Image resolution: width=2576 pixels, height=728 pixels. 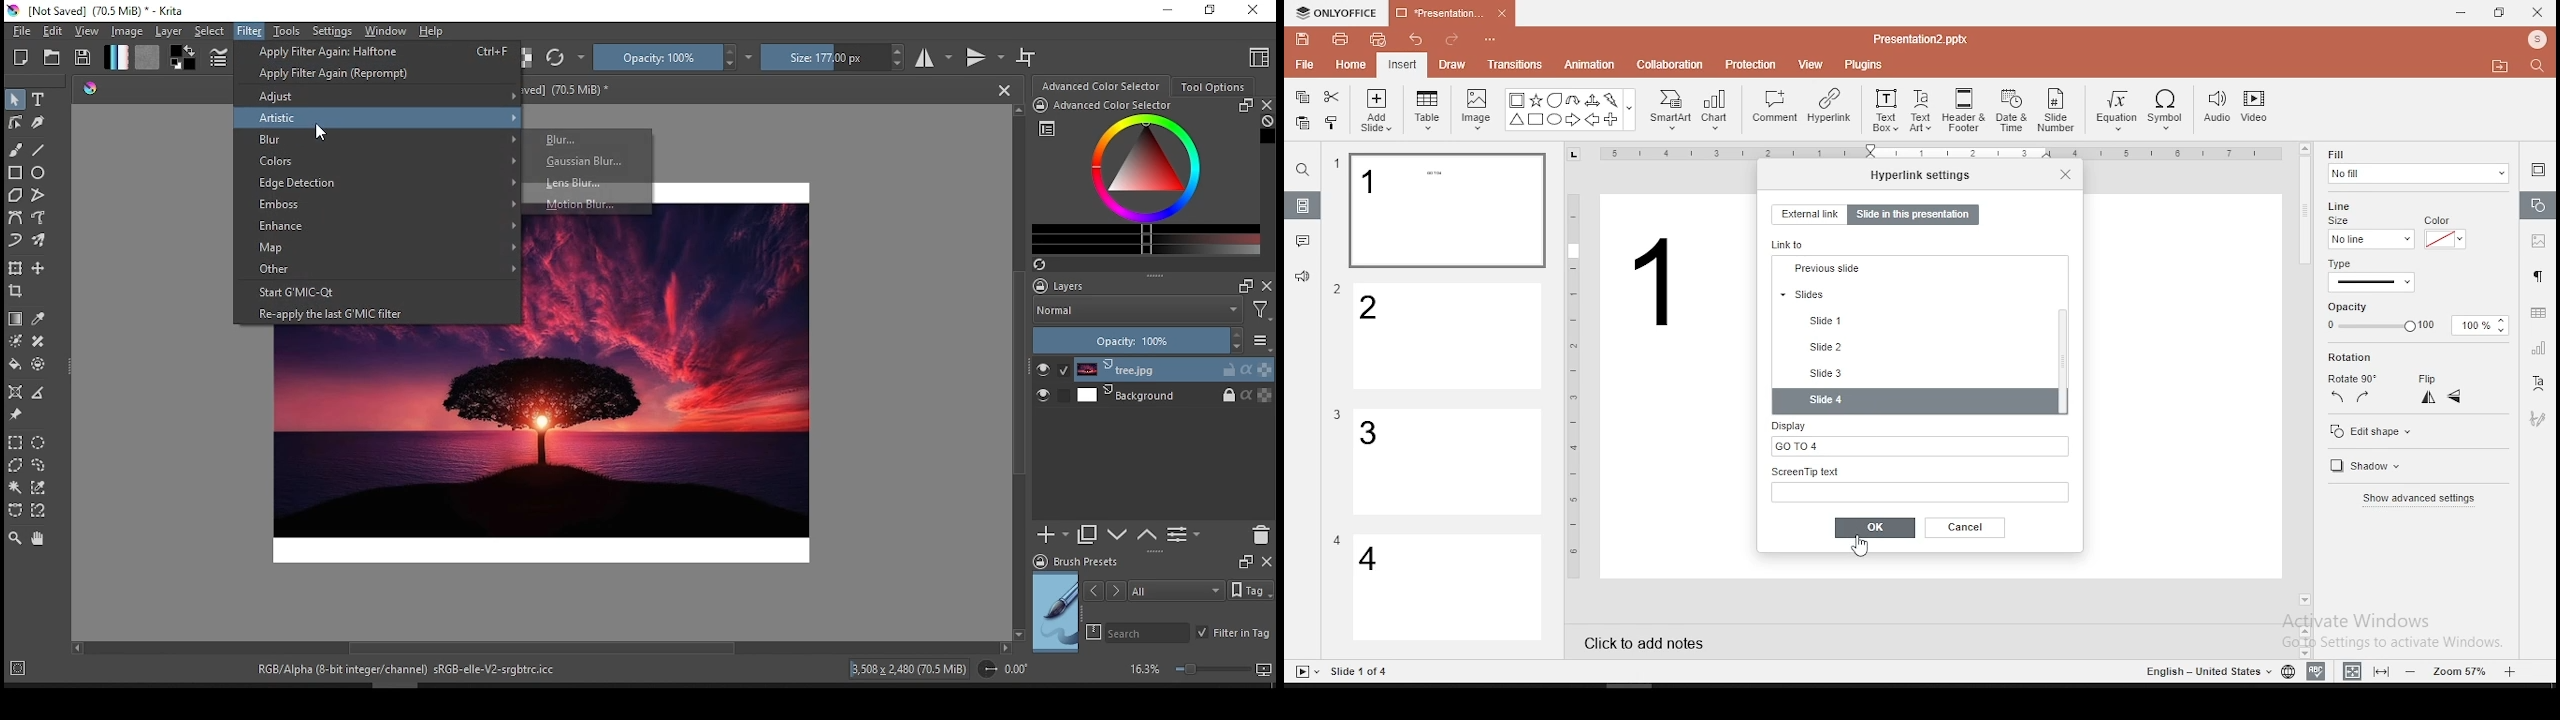 I want to click on layer 1, so click(x=1172, y=369).